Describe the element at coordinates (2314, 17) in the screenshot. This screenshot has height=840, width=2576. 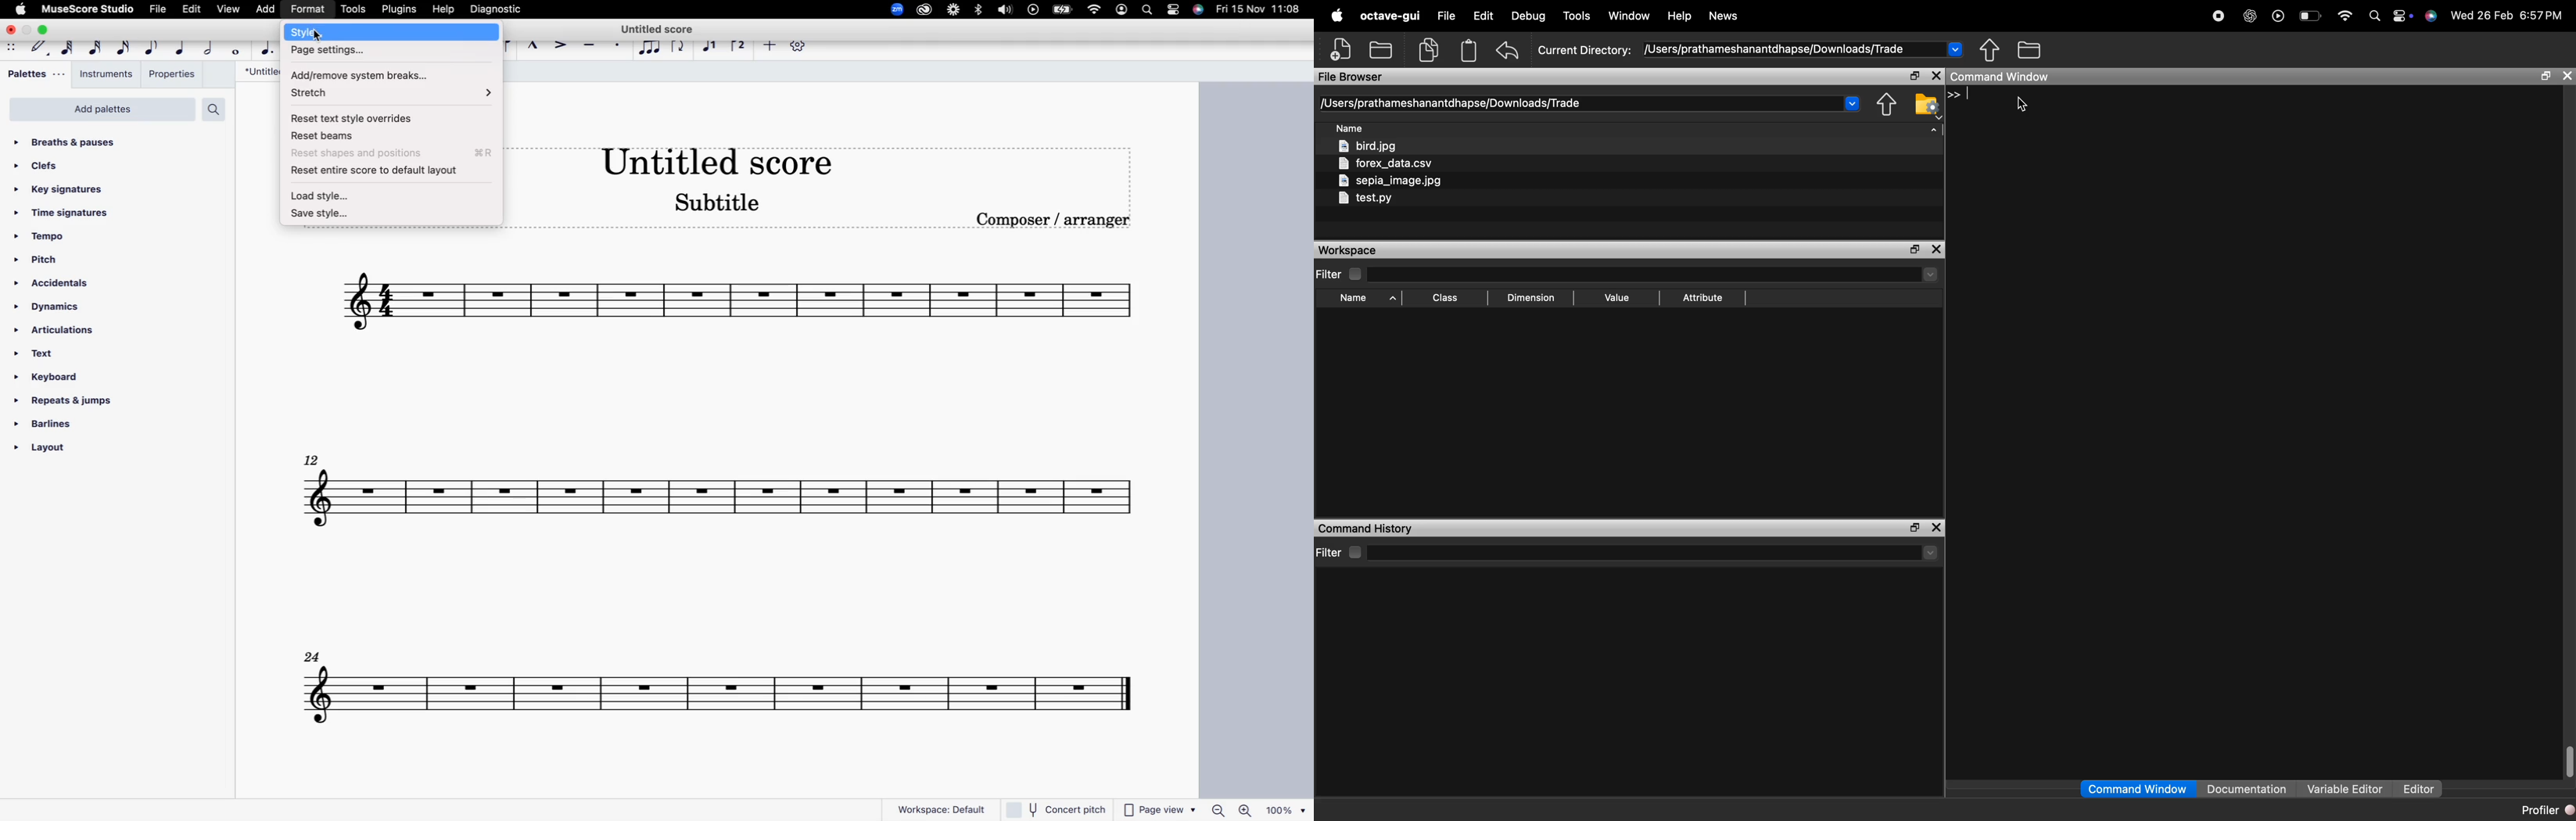
I see `battery` at that location.